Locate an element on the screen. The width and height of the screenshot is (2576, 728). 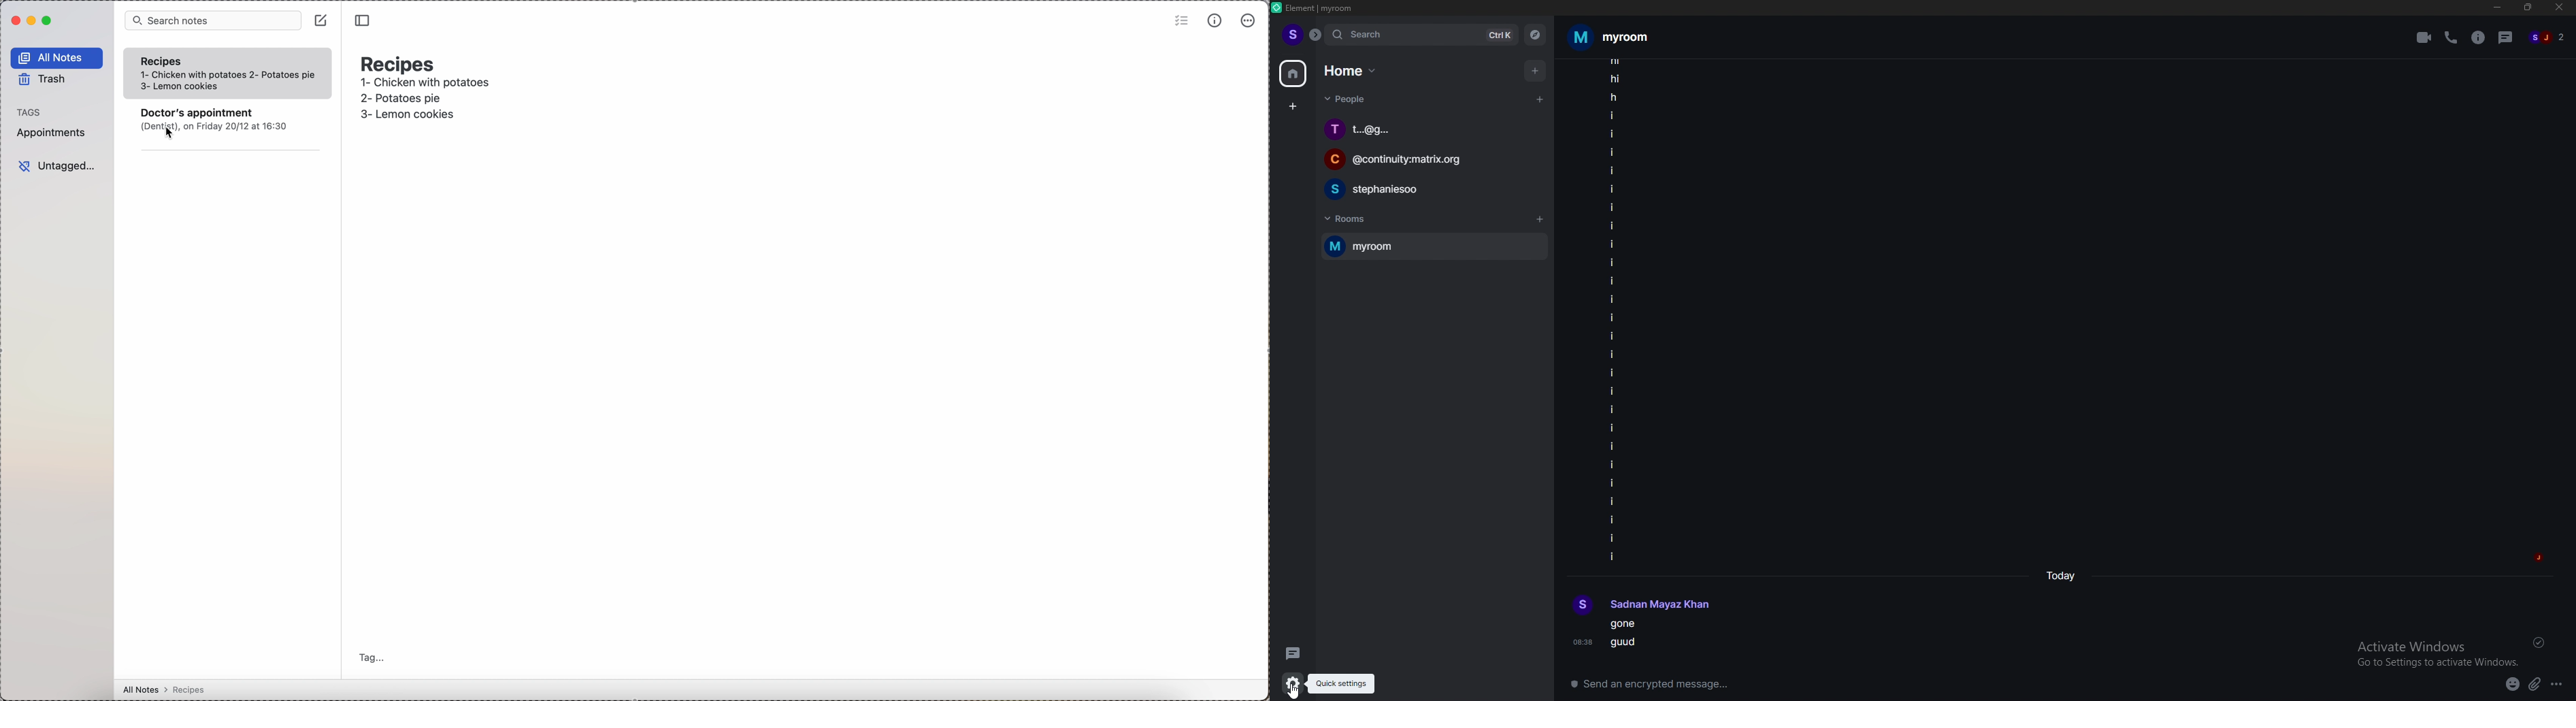
video call is located at coordinates (2424, 37).